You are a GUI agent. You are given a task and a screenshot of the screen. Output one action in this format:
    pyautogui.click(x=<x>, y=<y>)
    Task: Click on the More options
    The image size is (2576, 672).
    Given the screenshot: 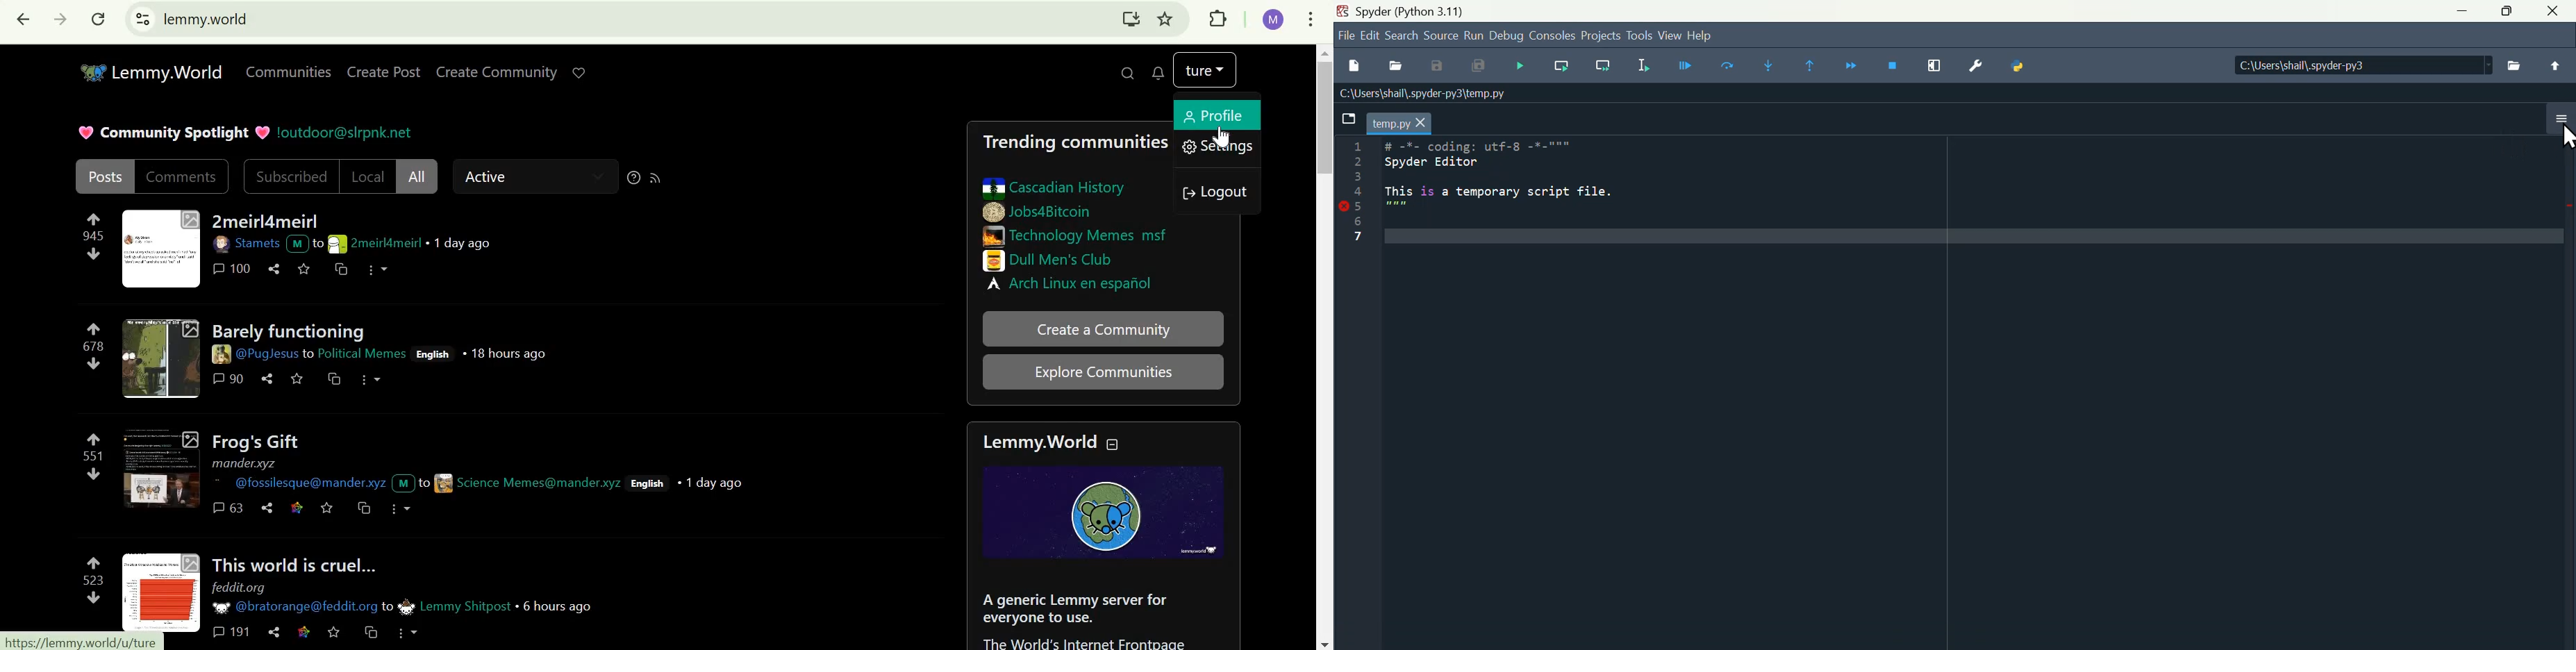 What is the action you would take?
    pyautogui.click(x=2559, y=126)
    